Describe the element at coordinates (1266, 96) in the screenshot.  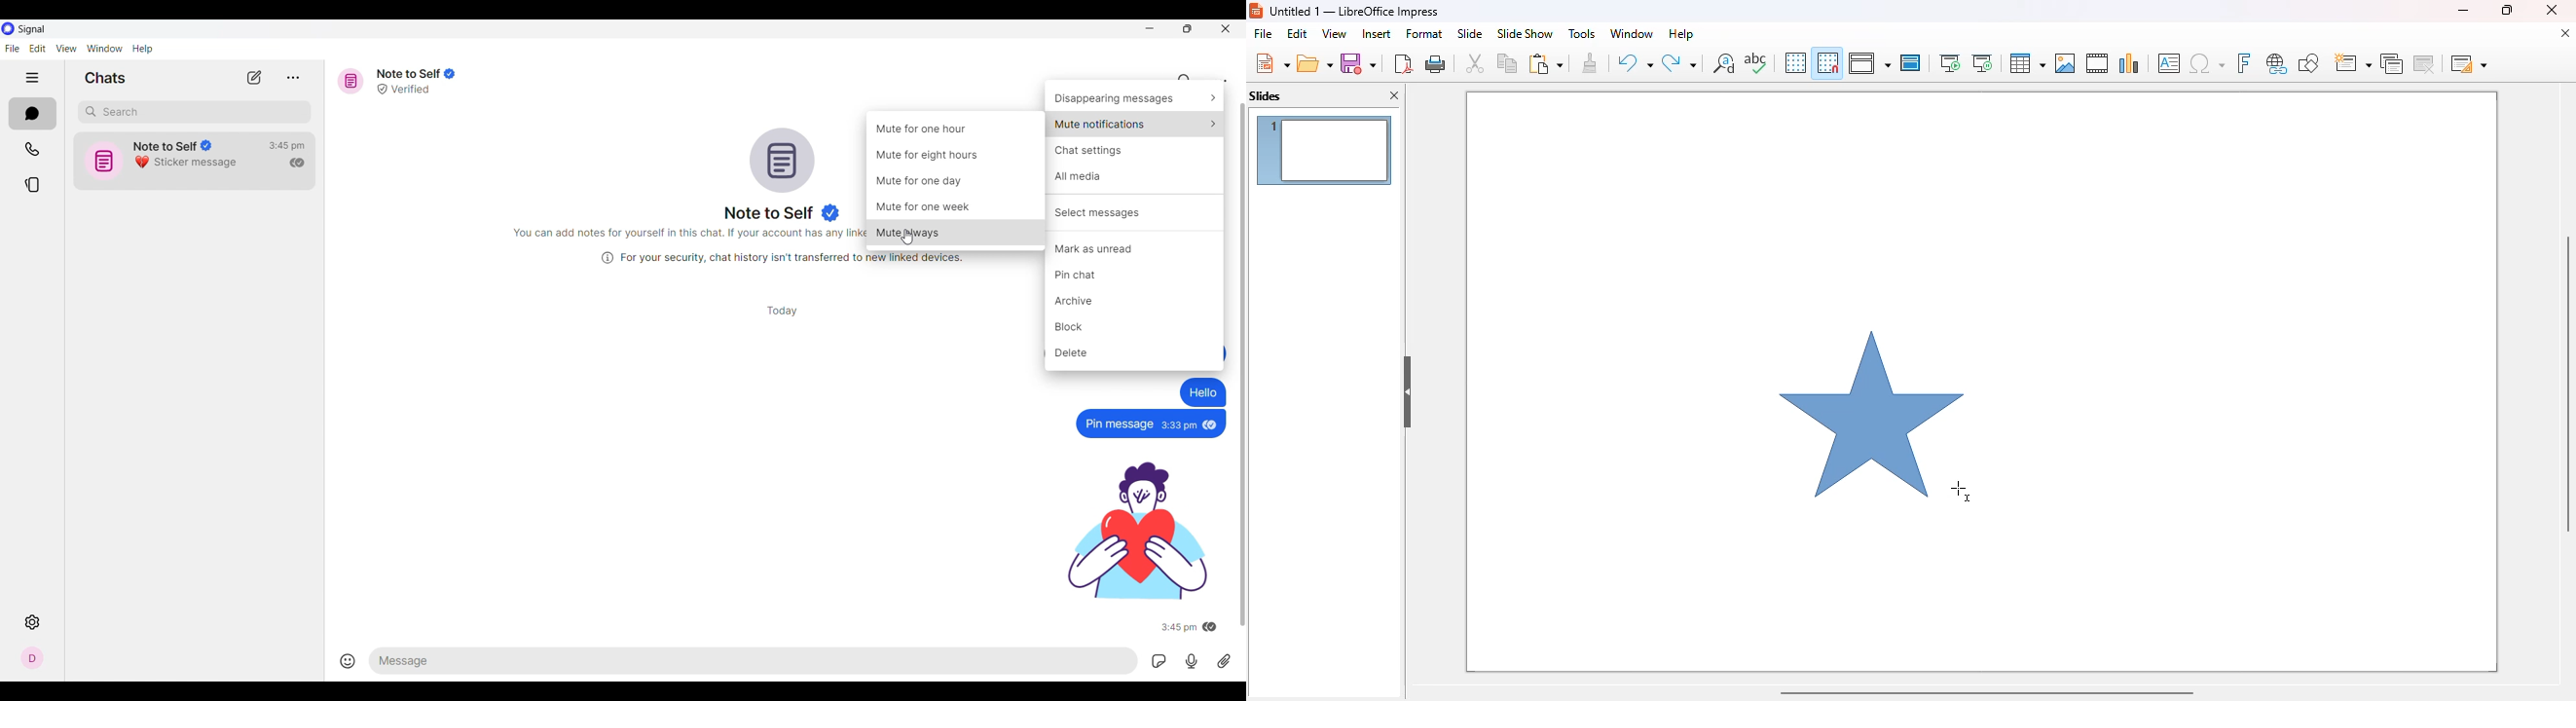
I see `slides` at that location.